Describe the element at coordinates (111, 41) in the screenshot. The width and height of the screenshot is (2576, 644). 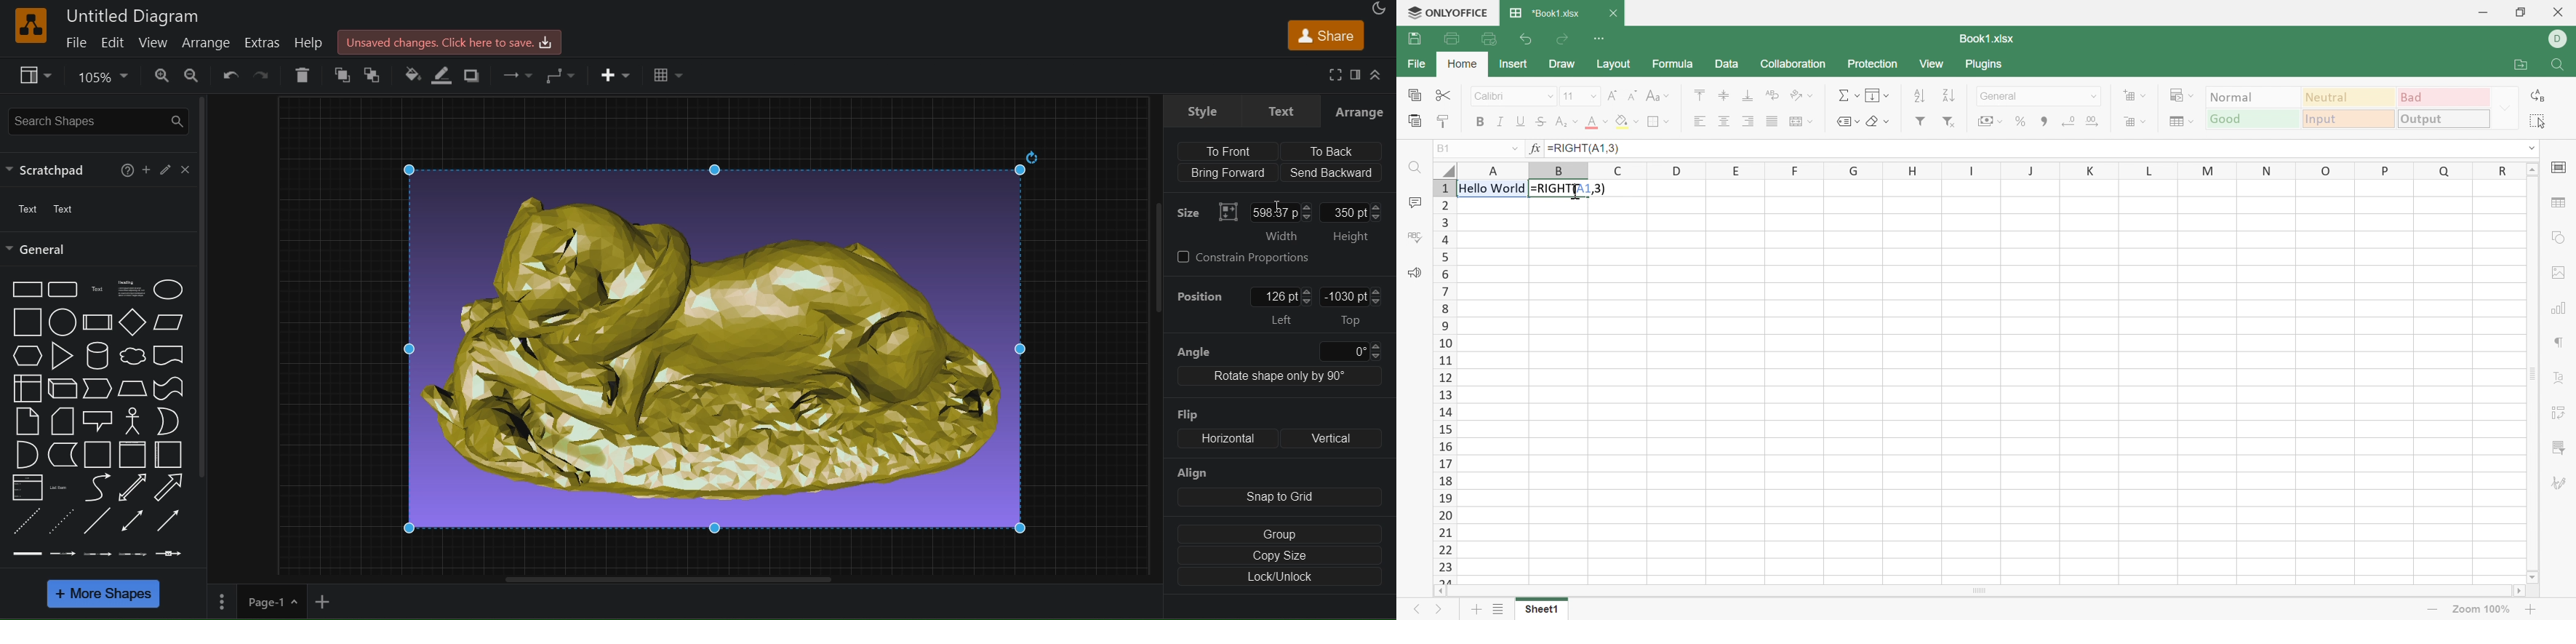
I see `edit` at that location.